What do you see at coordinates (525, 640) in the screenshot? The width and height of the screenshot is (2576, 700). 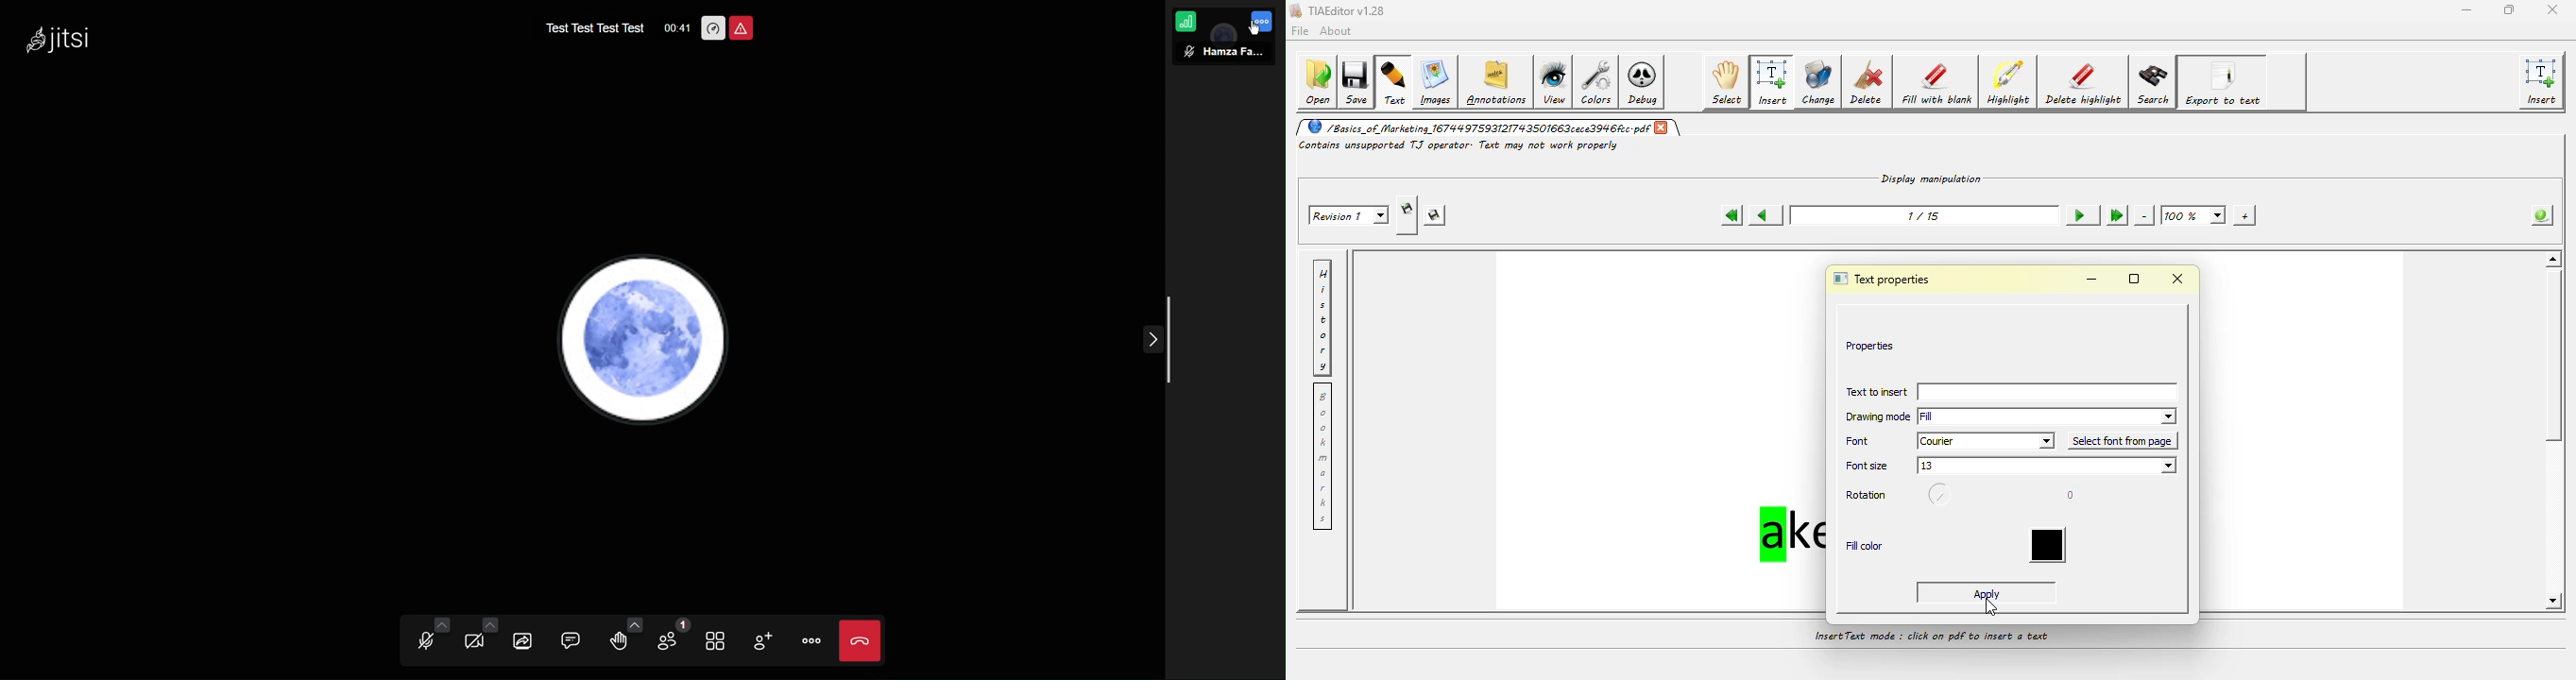 I see `Share Screen` at bounding box center [525, 640].